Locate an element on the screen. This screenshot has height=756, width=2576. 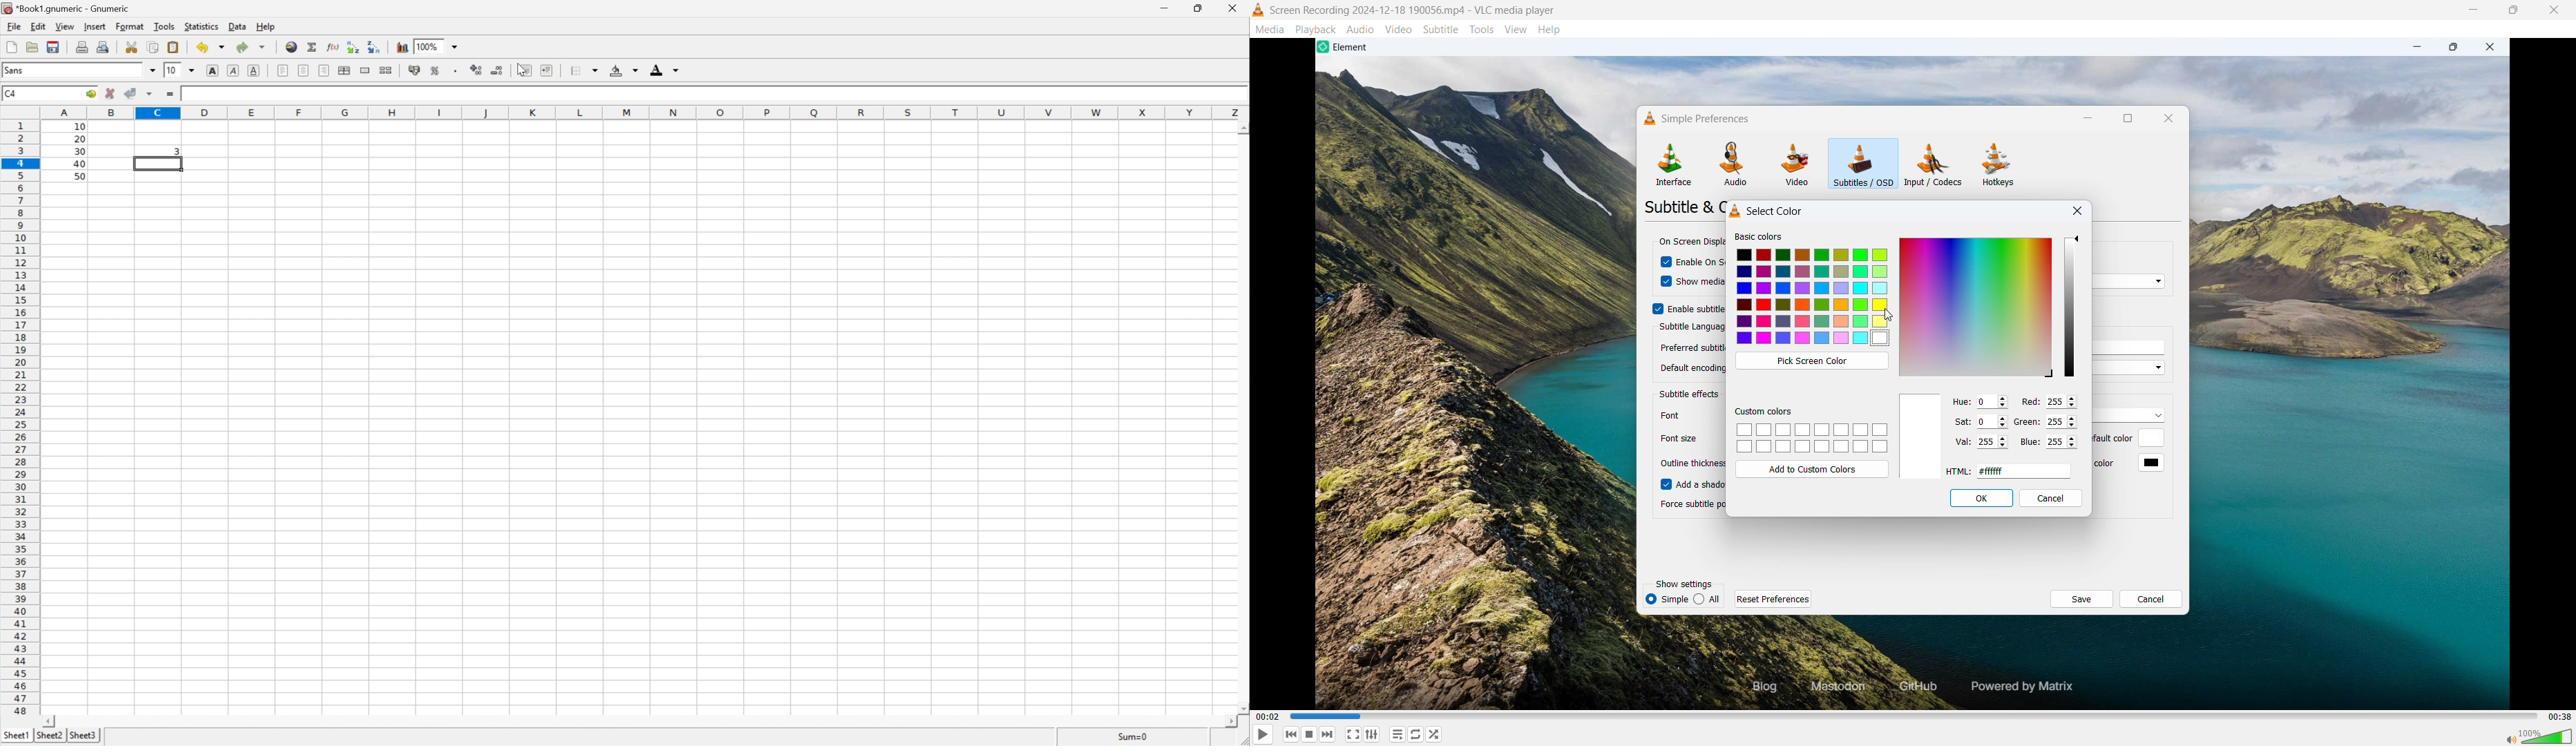
Media  is located at coordinates (1270, 30).